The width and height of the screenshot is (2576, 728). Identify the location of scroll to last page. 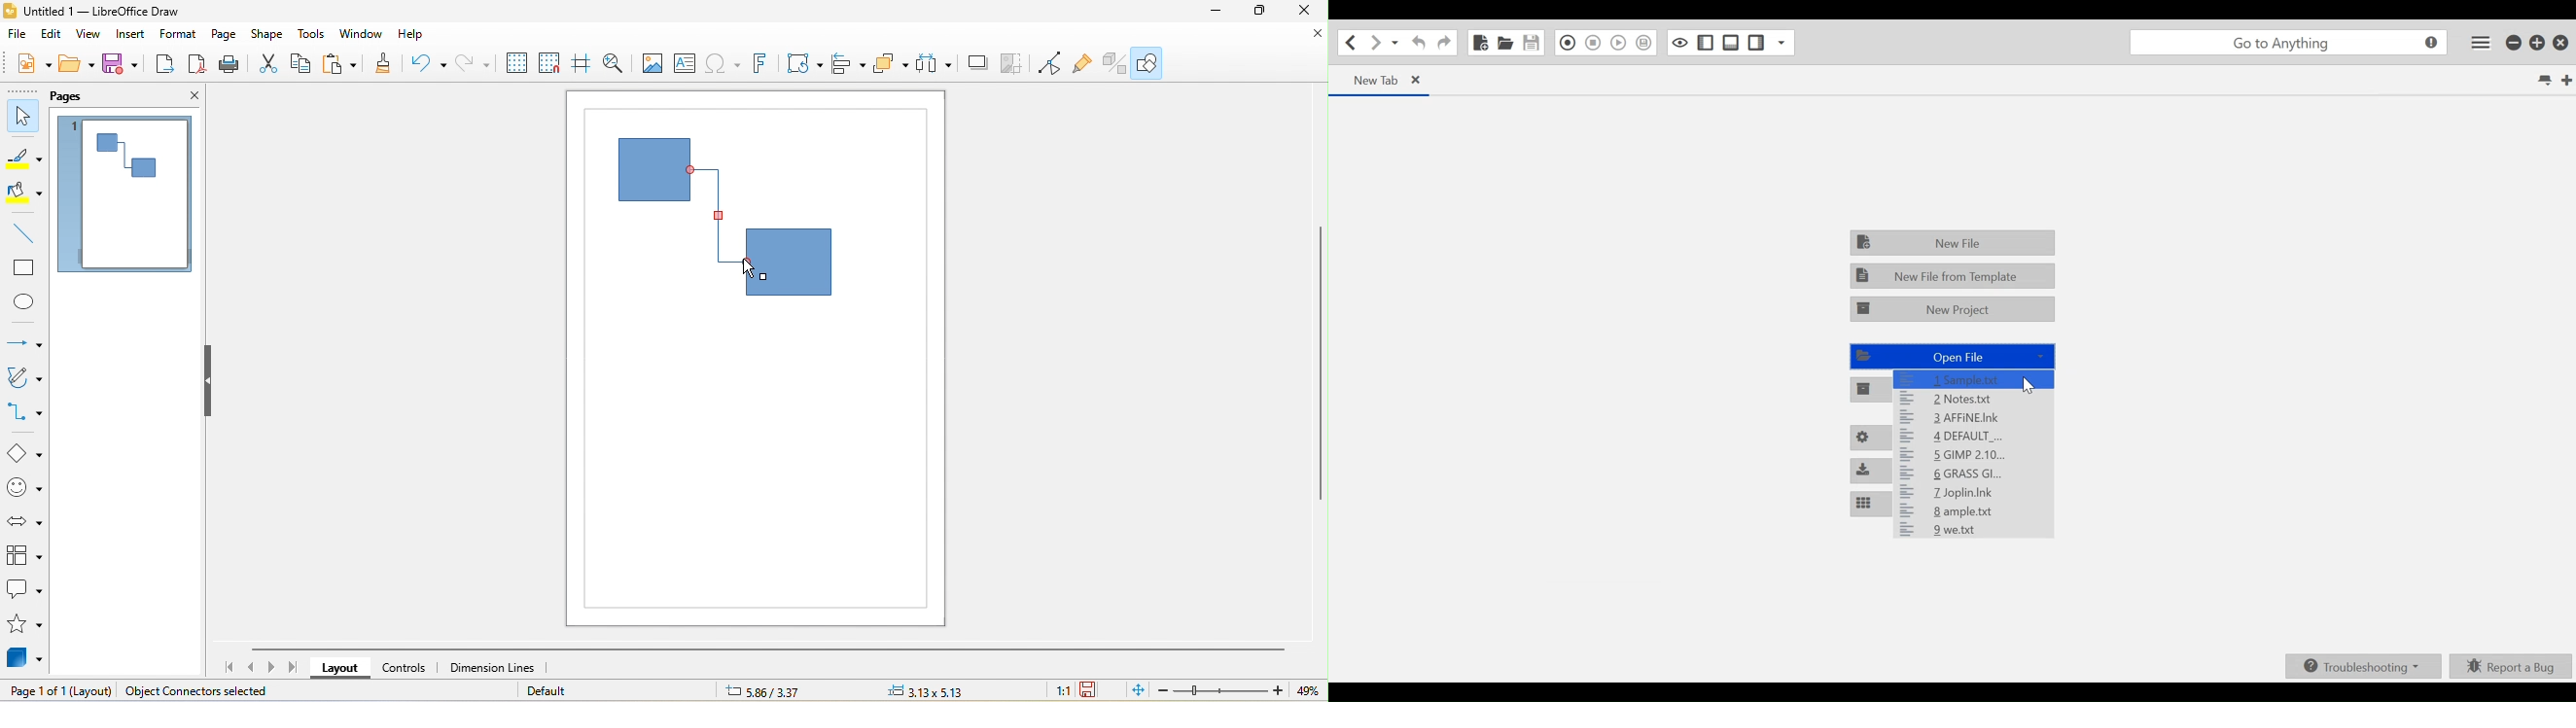
(294, 669).